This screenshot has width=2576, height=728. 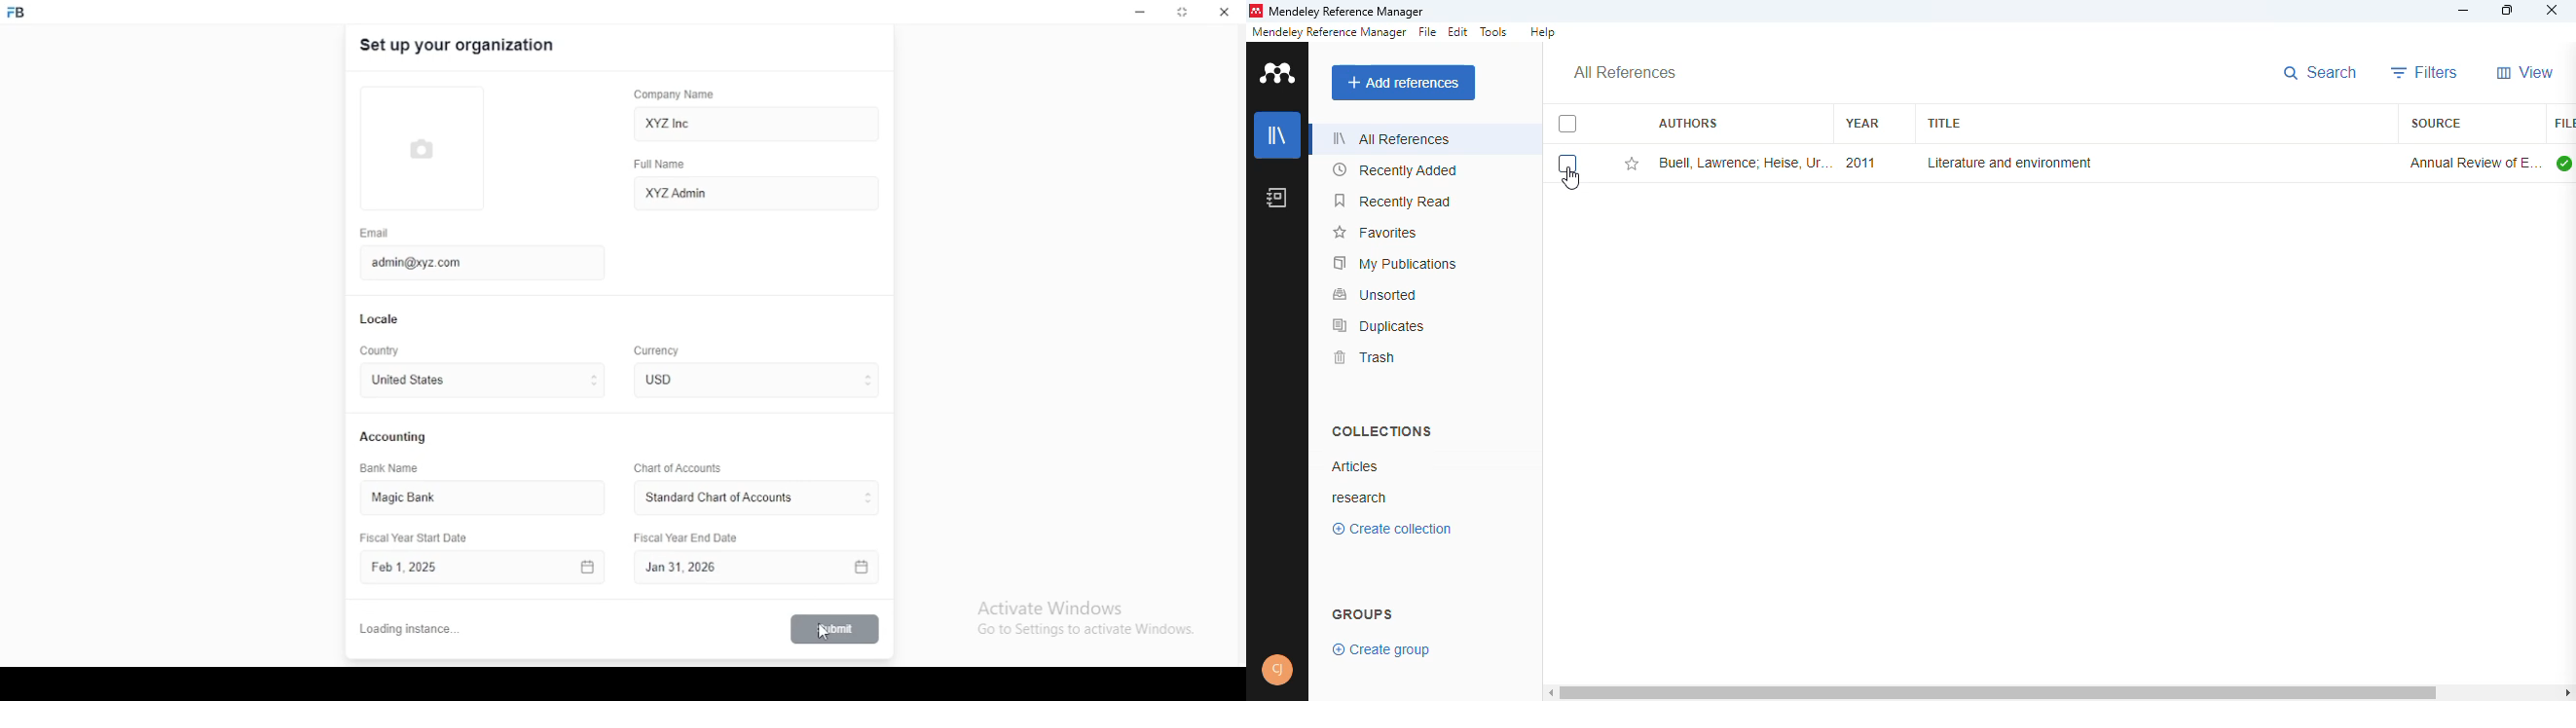 I want to click on accounting, so click(x=394, y=436).